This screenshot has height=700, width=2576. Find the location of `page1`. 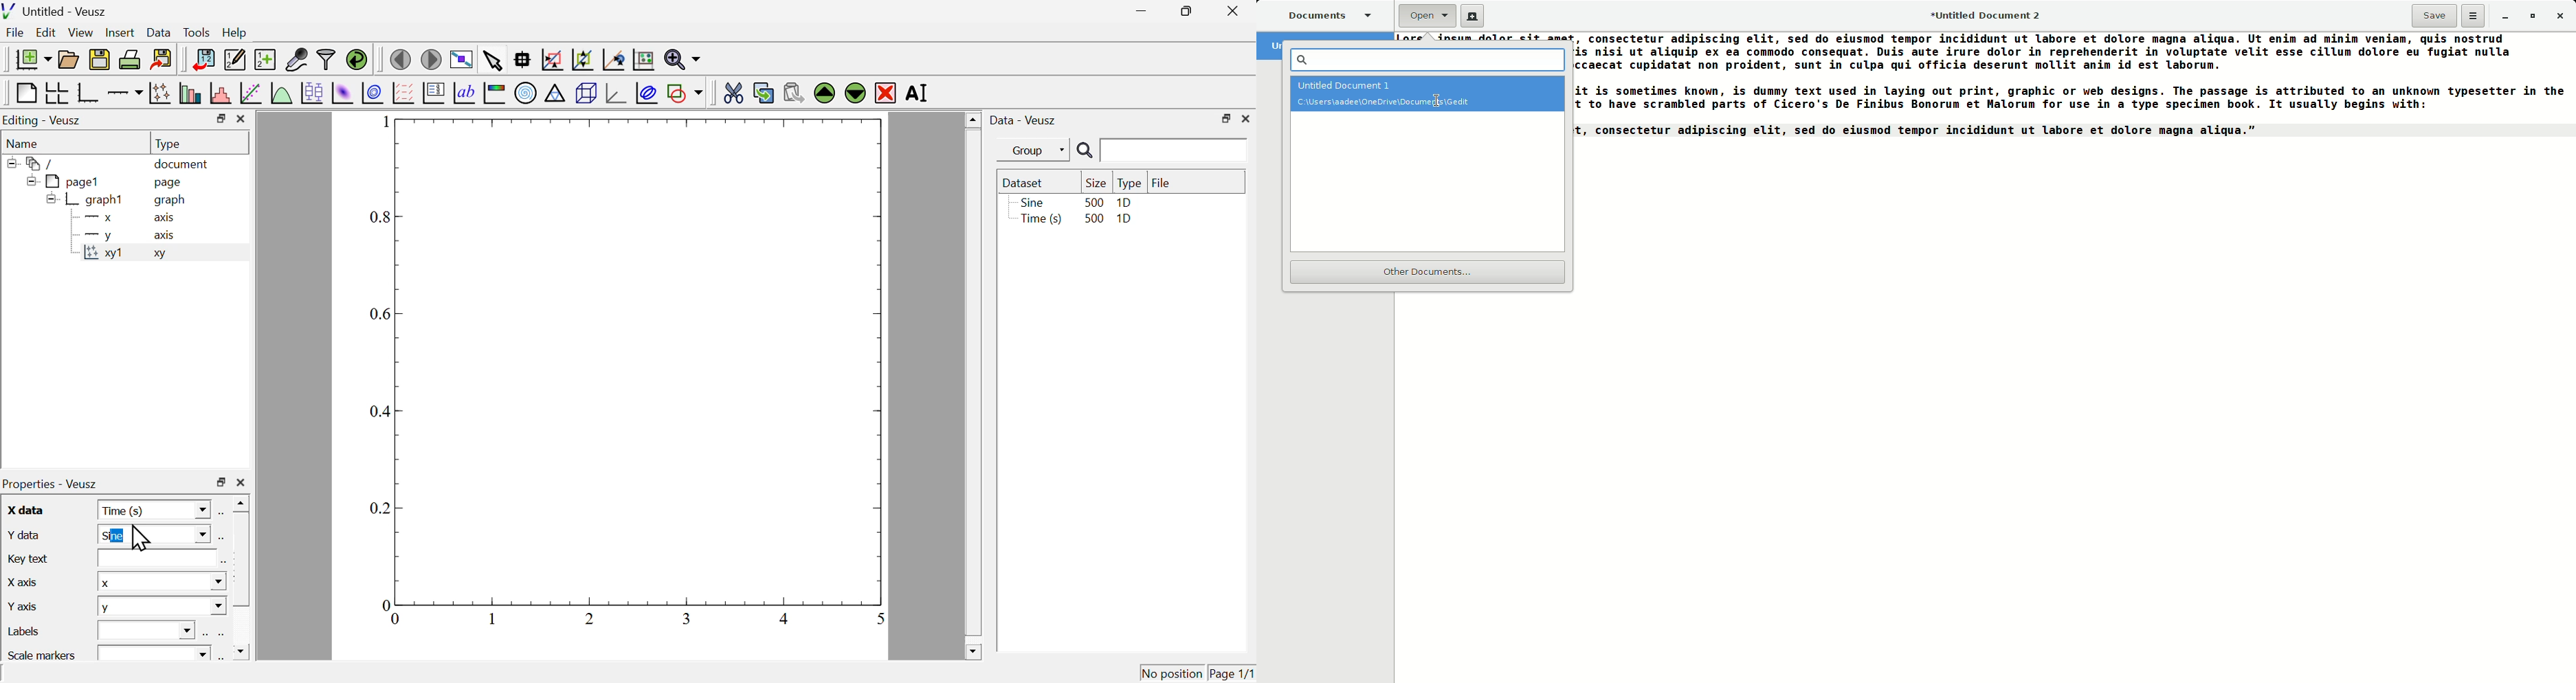

page1 is located at coordinates (65, 181).